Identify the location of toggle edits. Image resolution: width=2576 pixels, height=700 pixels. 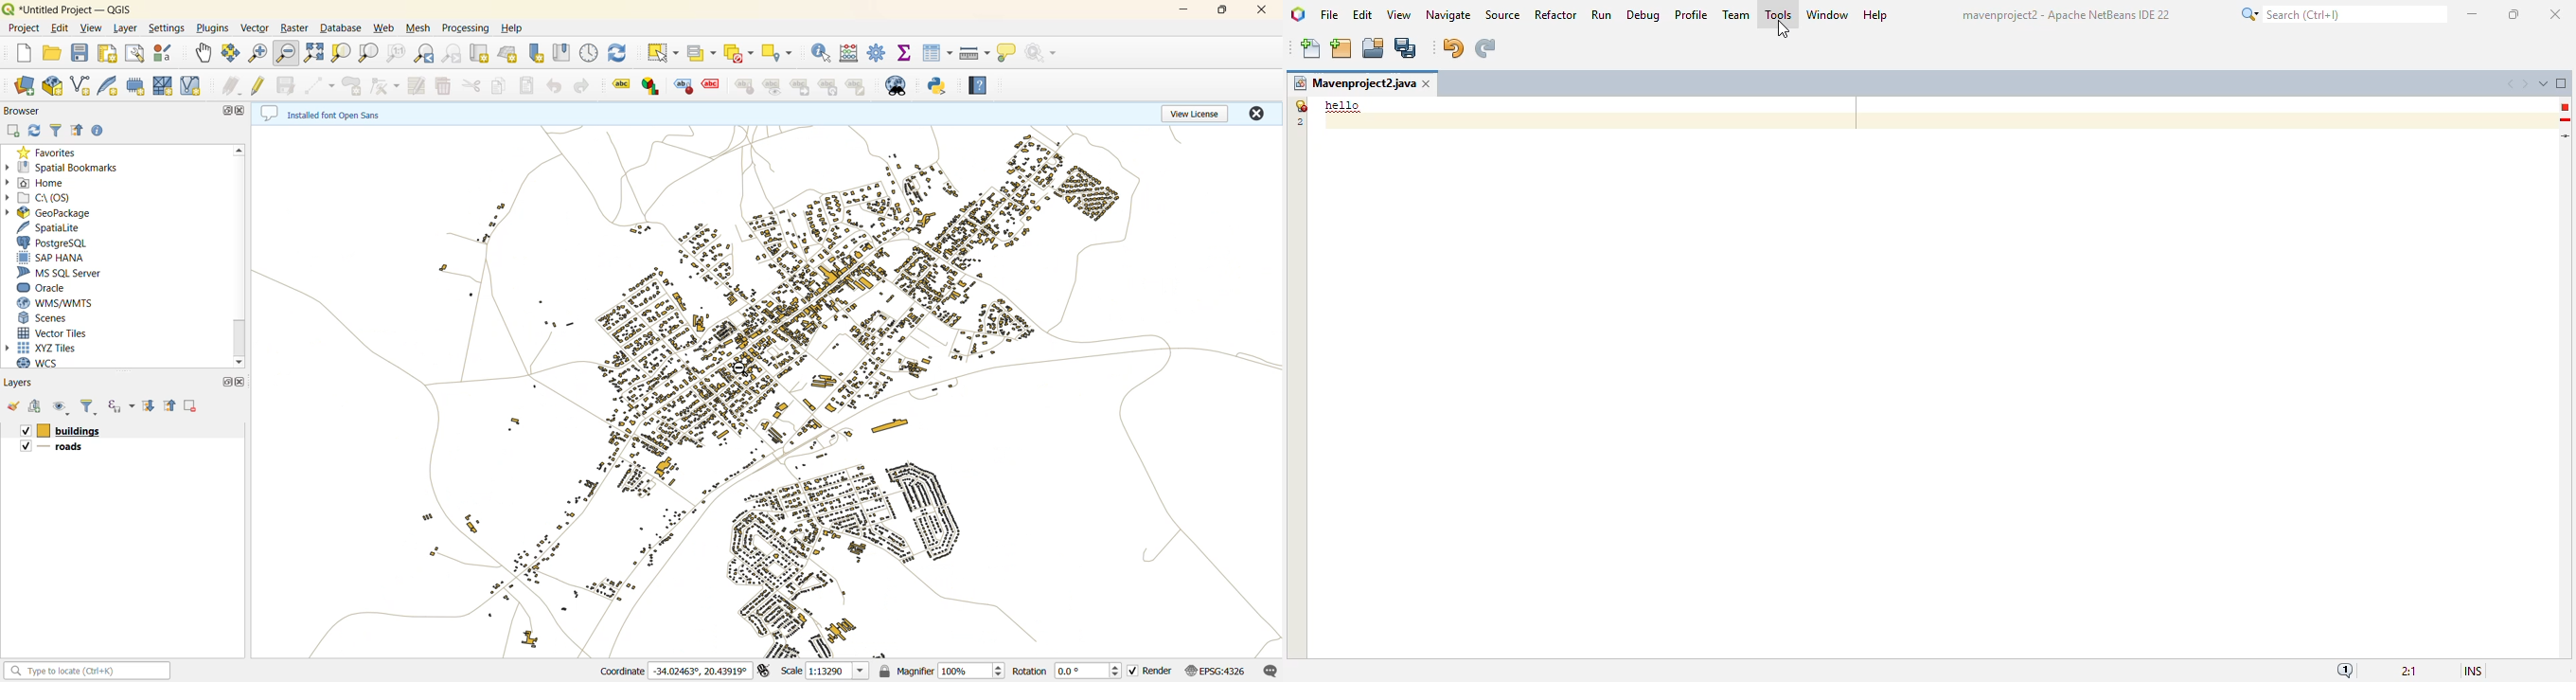
(259, 86).